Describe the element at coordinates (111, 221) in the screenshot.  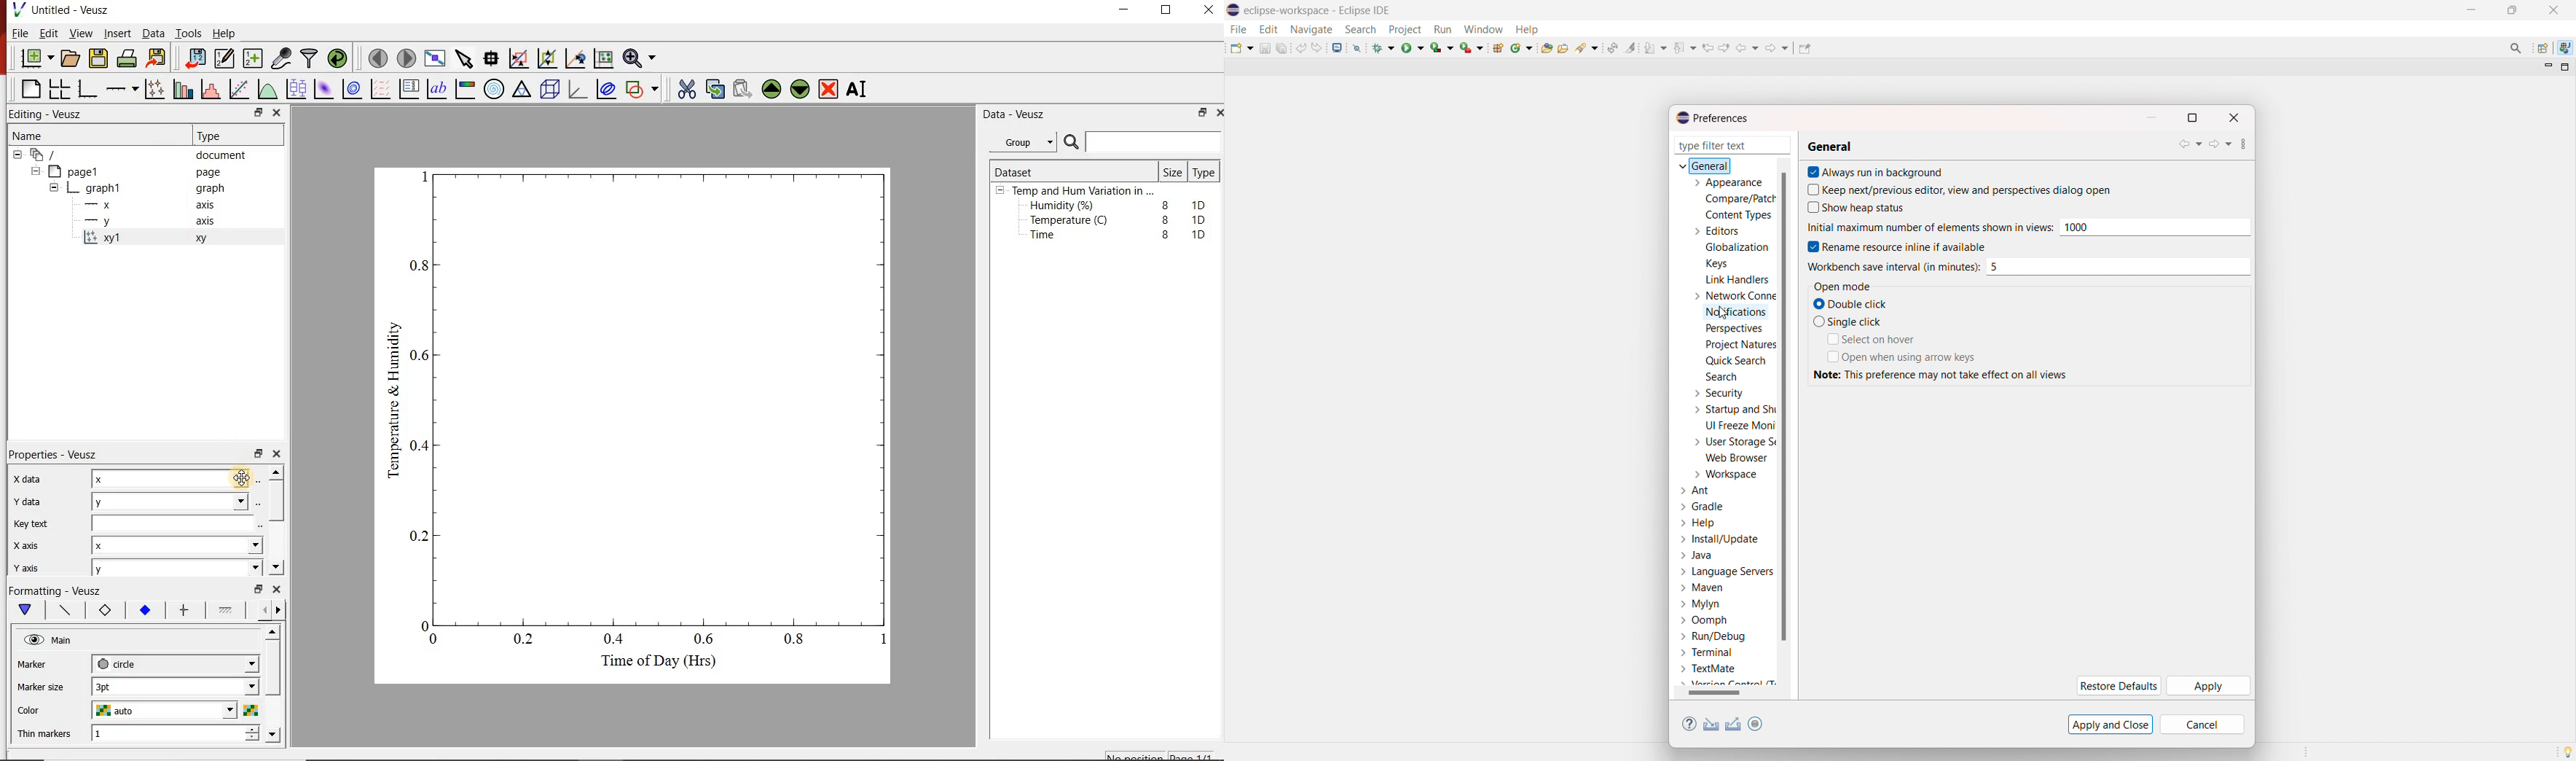
I see `y` at that location.